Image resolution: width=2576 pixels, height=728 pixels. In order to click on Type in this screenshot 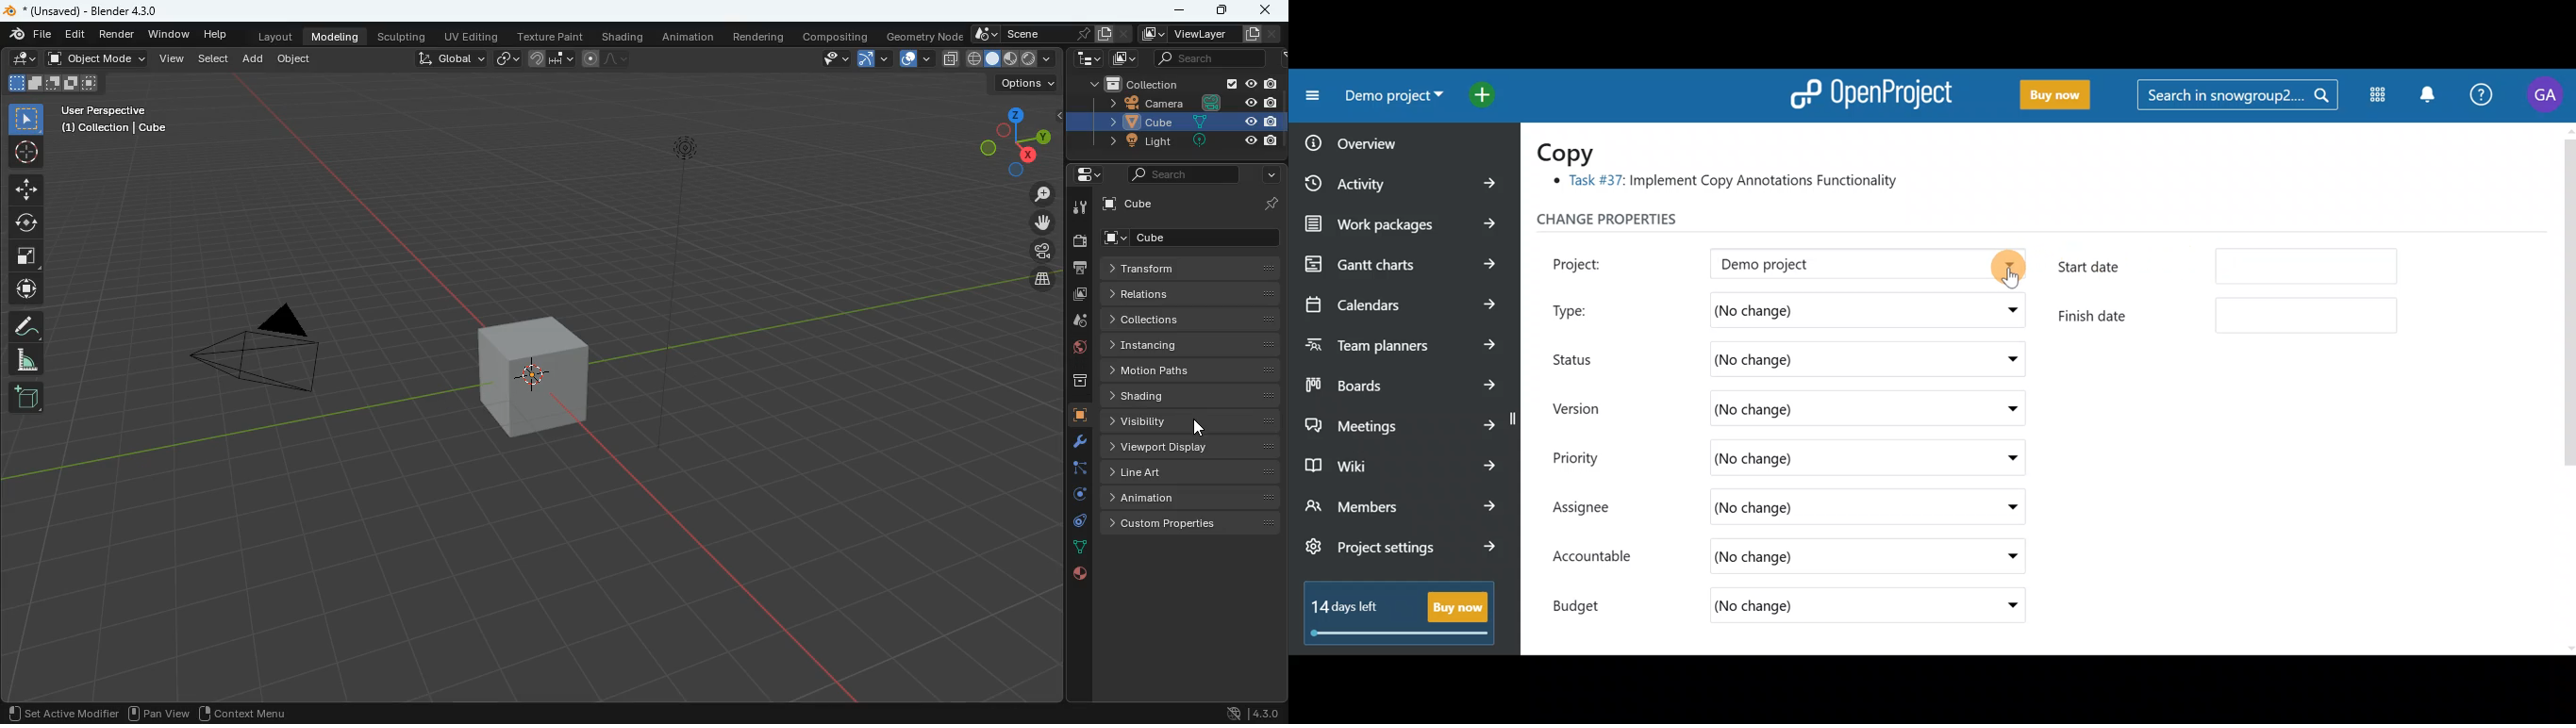, I will do `click(1585, 307)`.